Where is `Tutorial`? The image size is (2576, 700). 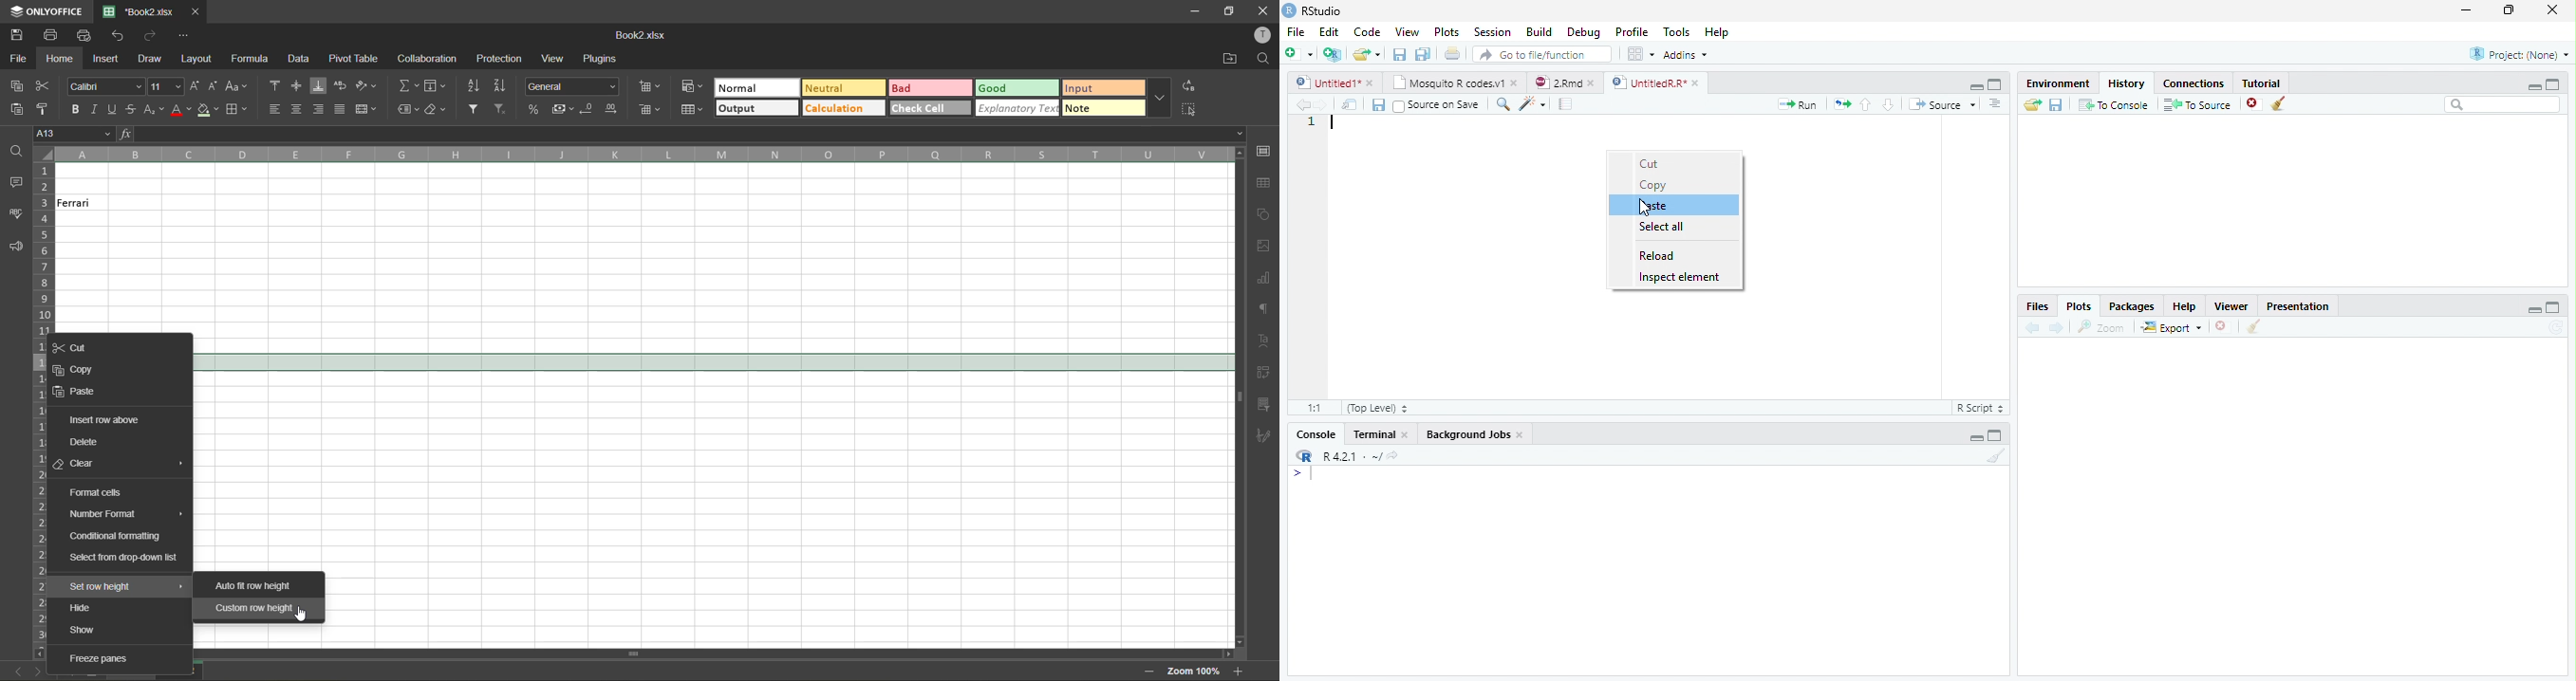 Tutorial is located at coordinates (2261, 83).